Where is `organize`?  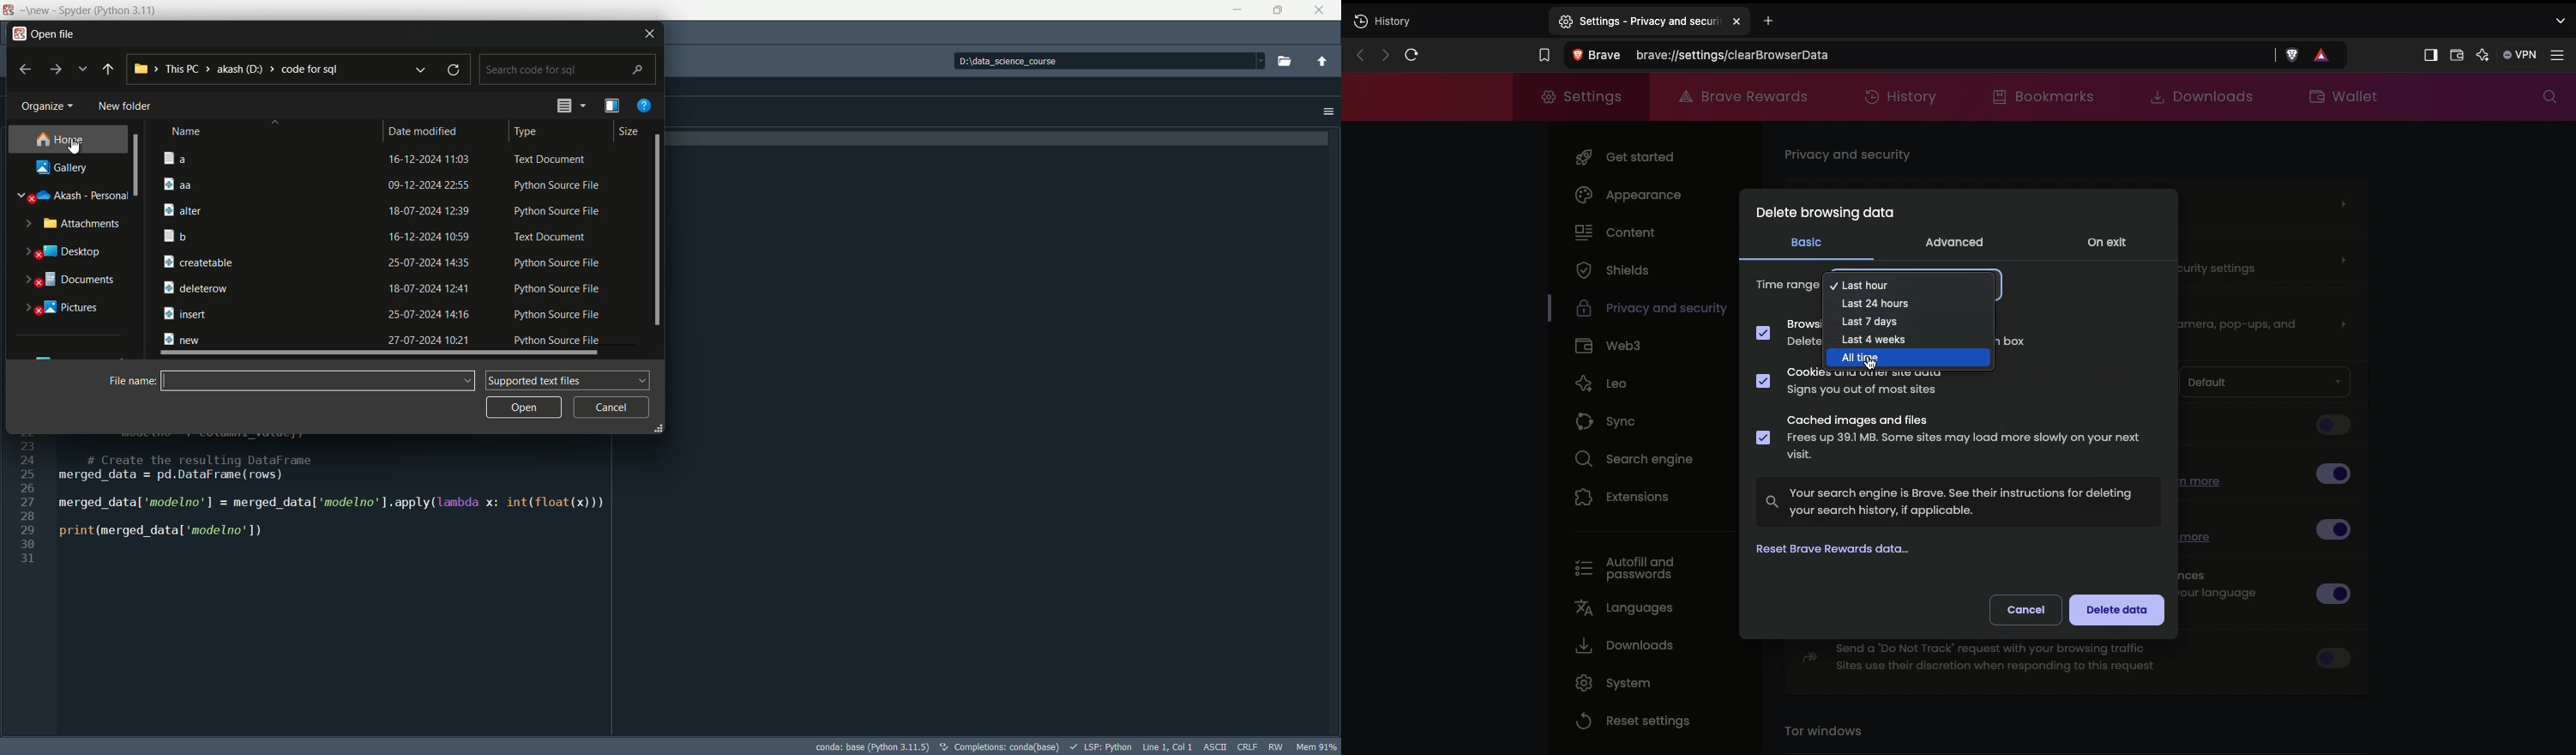 organize is located at coordinates (50, 108).